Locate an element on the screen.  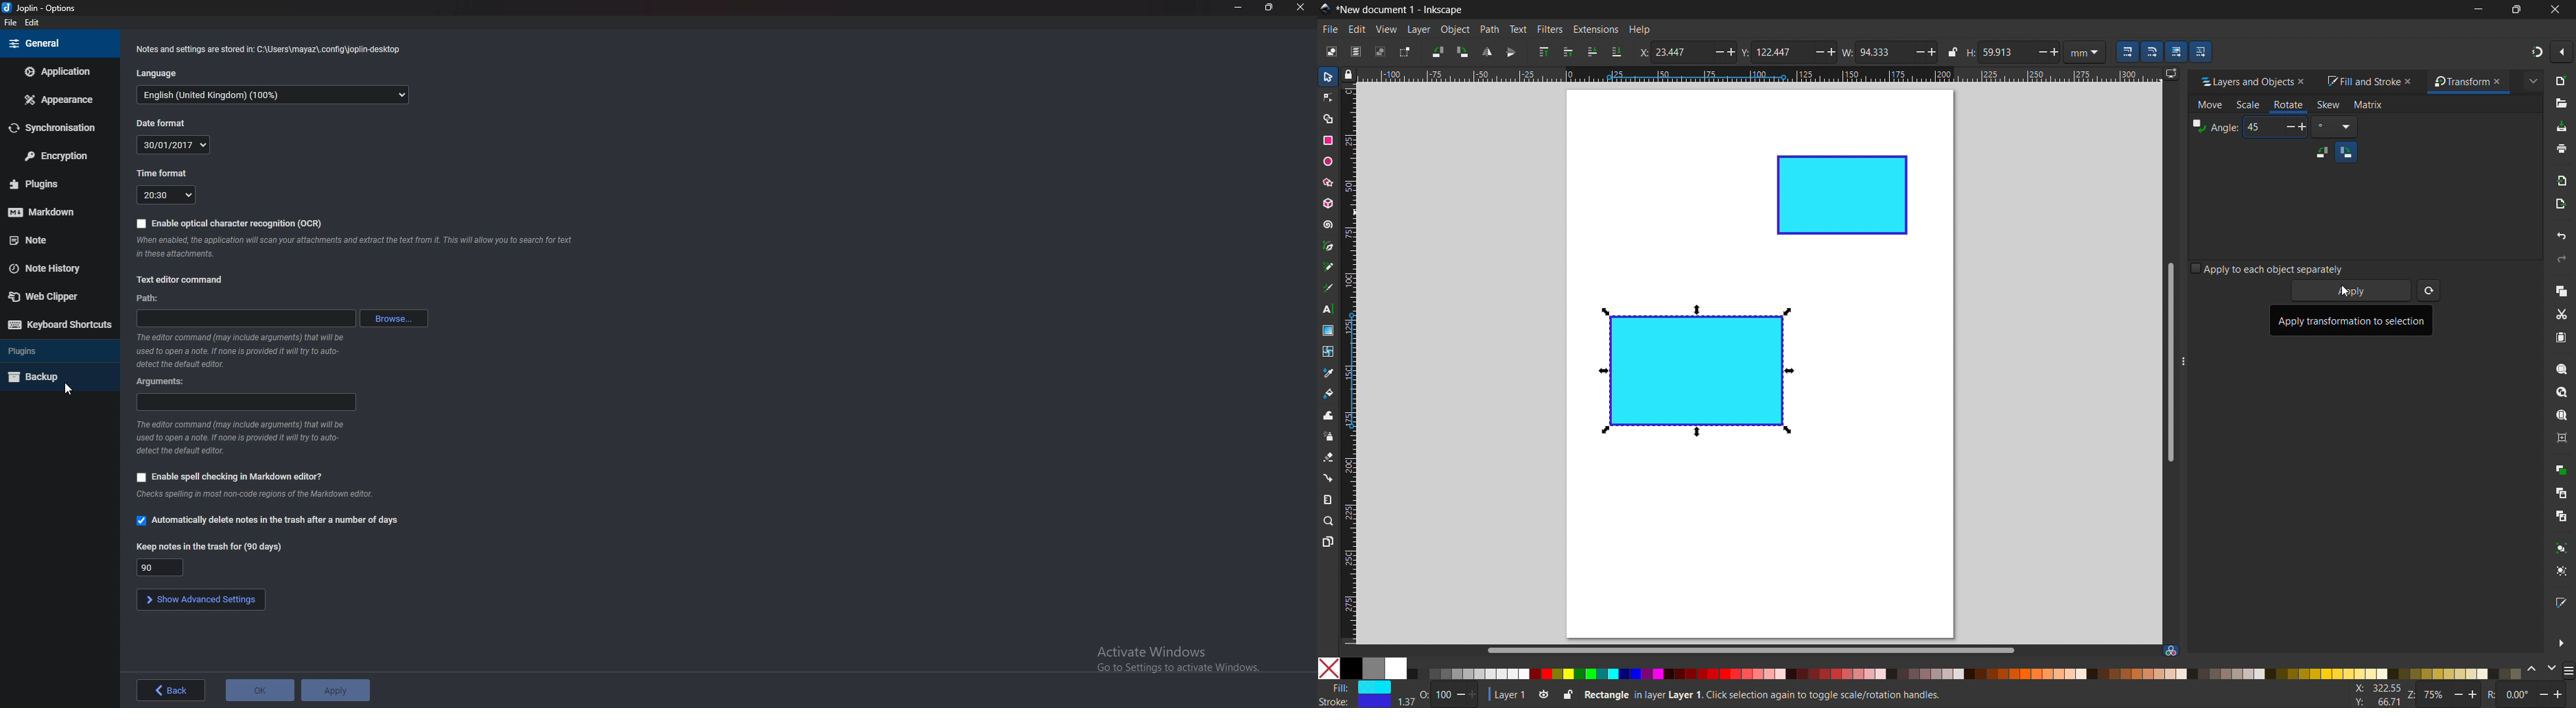
ungroup is located at coordinates (2563, 571).